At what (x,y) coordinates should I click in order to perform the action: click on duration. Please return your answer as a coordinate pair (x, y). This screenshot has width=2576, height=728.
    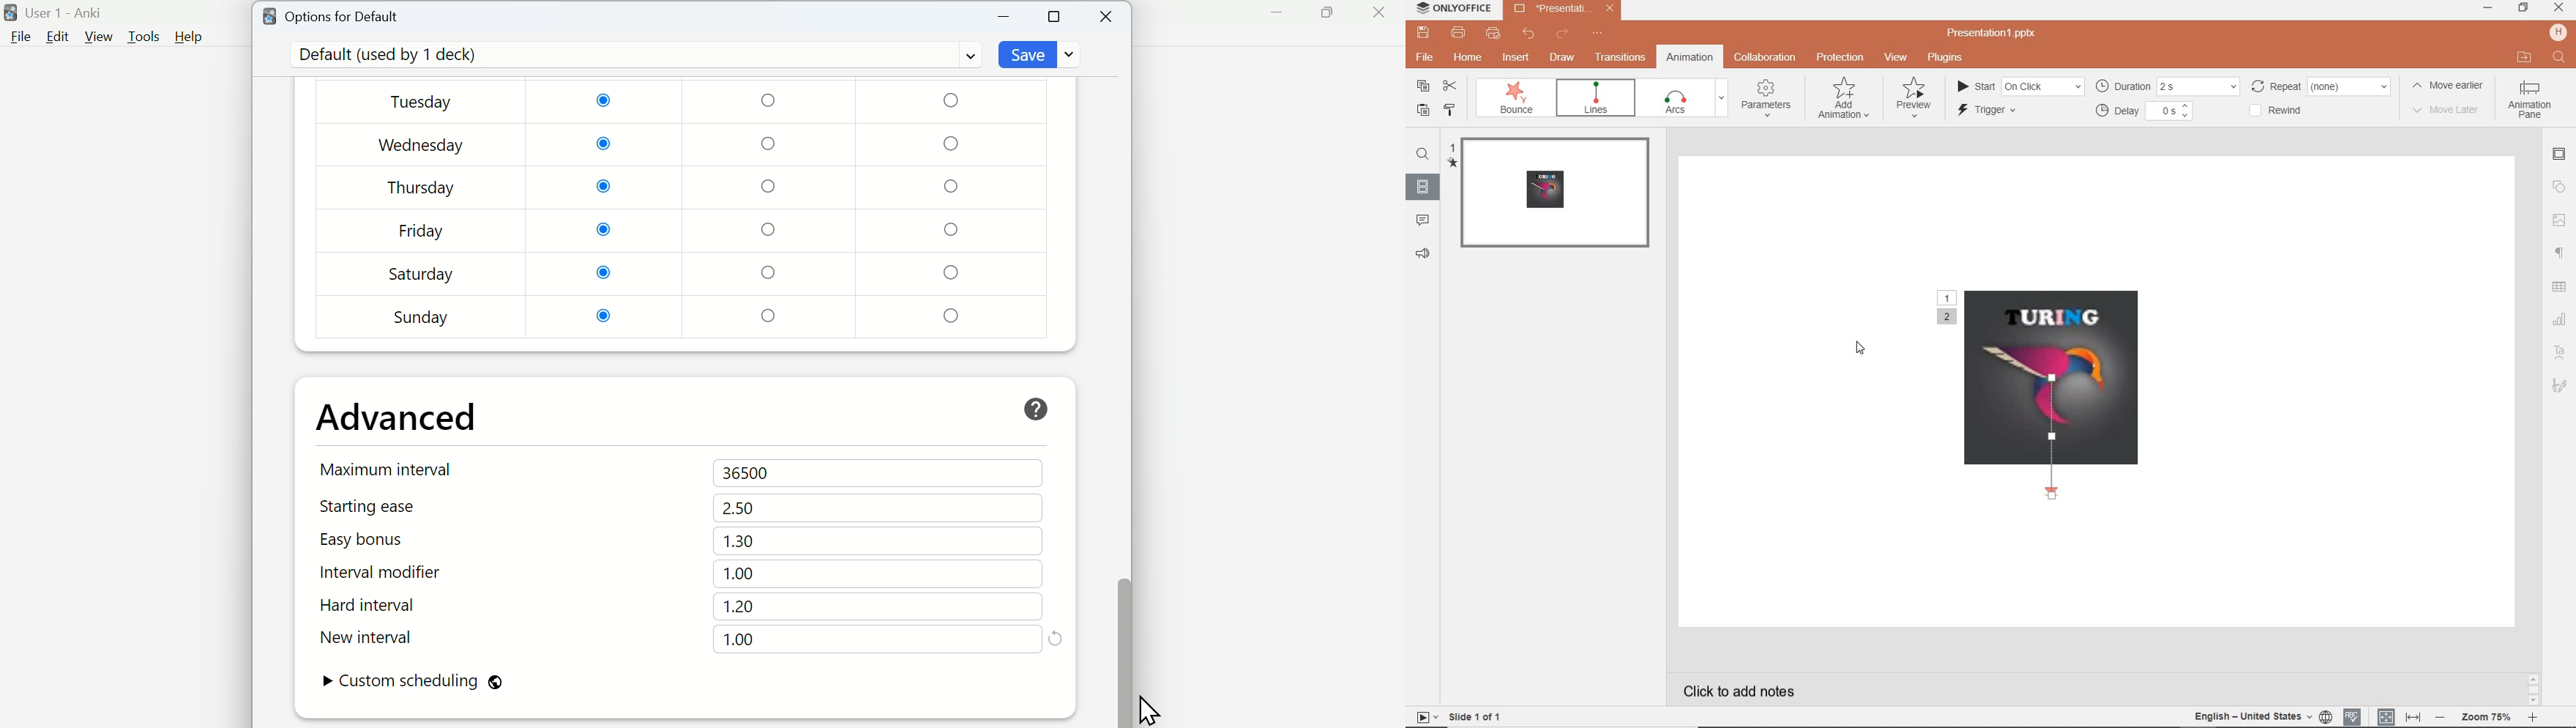
    Looking at the image, I should click on (2167, 87).